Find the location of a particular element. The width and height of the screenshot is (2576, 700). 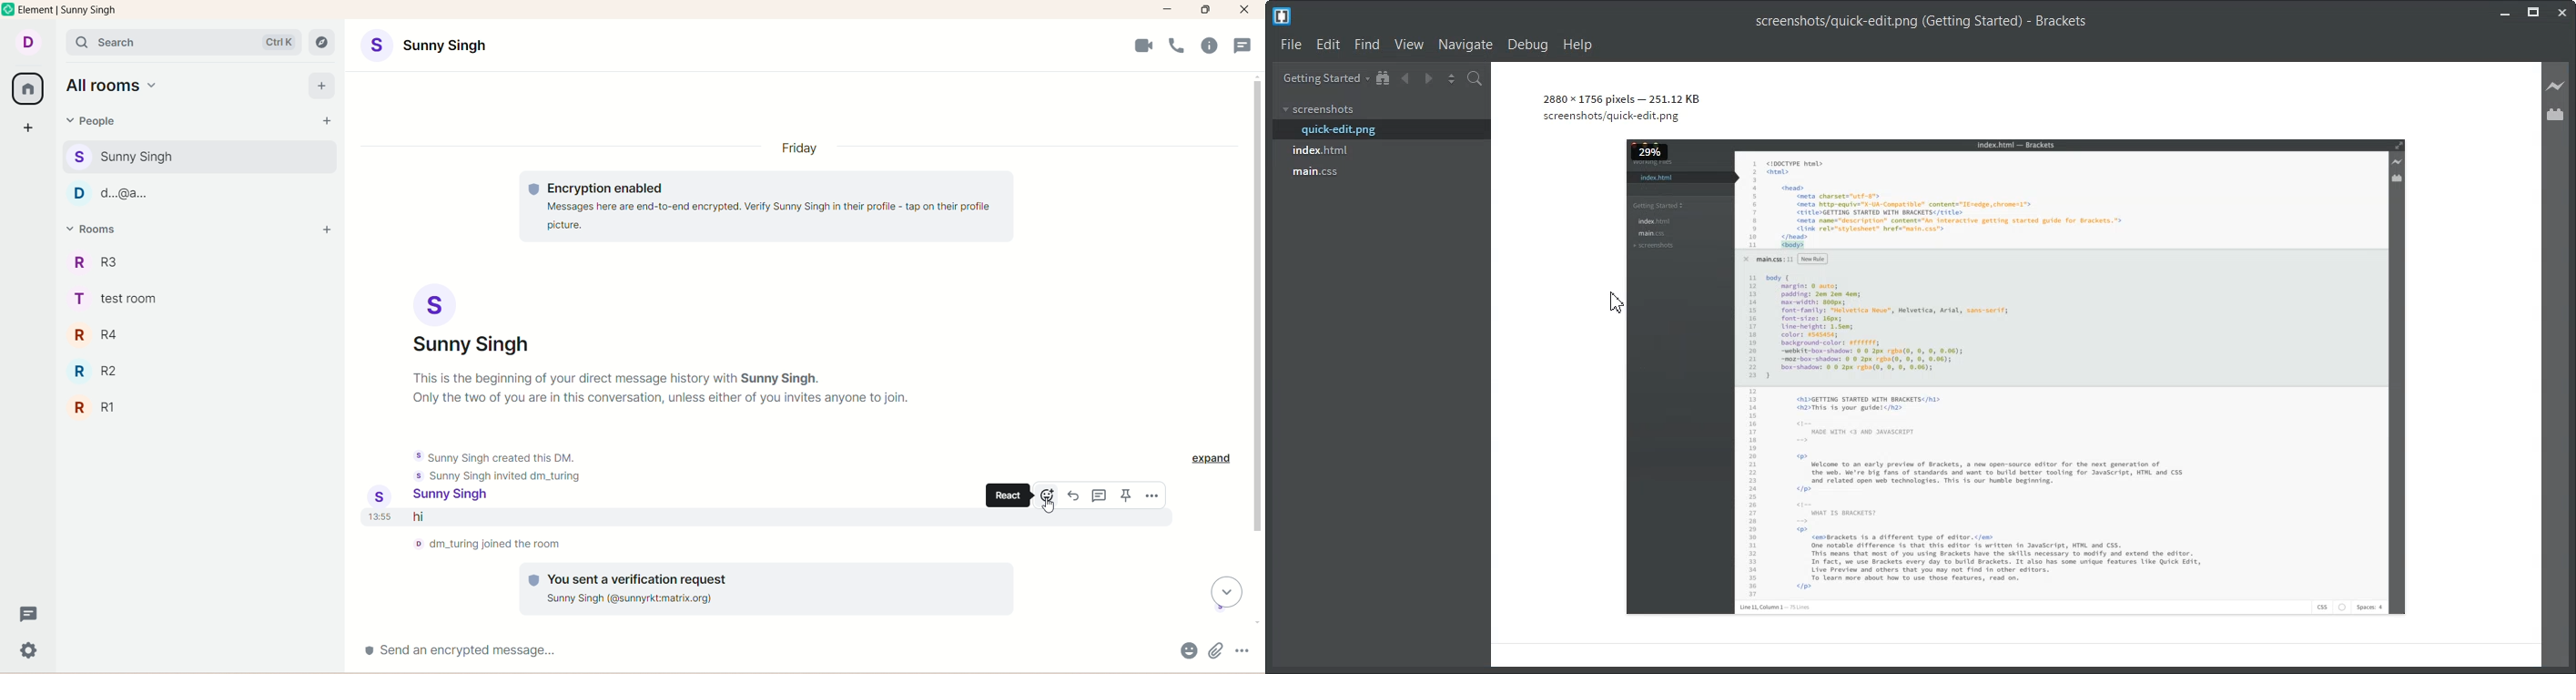

Find in Files is located at coordinates (1476, 79).